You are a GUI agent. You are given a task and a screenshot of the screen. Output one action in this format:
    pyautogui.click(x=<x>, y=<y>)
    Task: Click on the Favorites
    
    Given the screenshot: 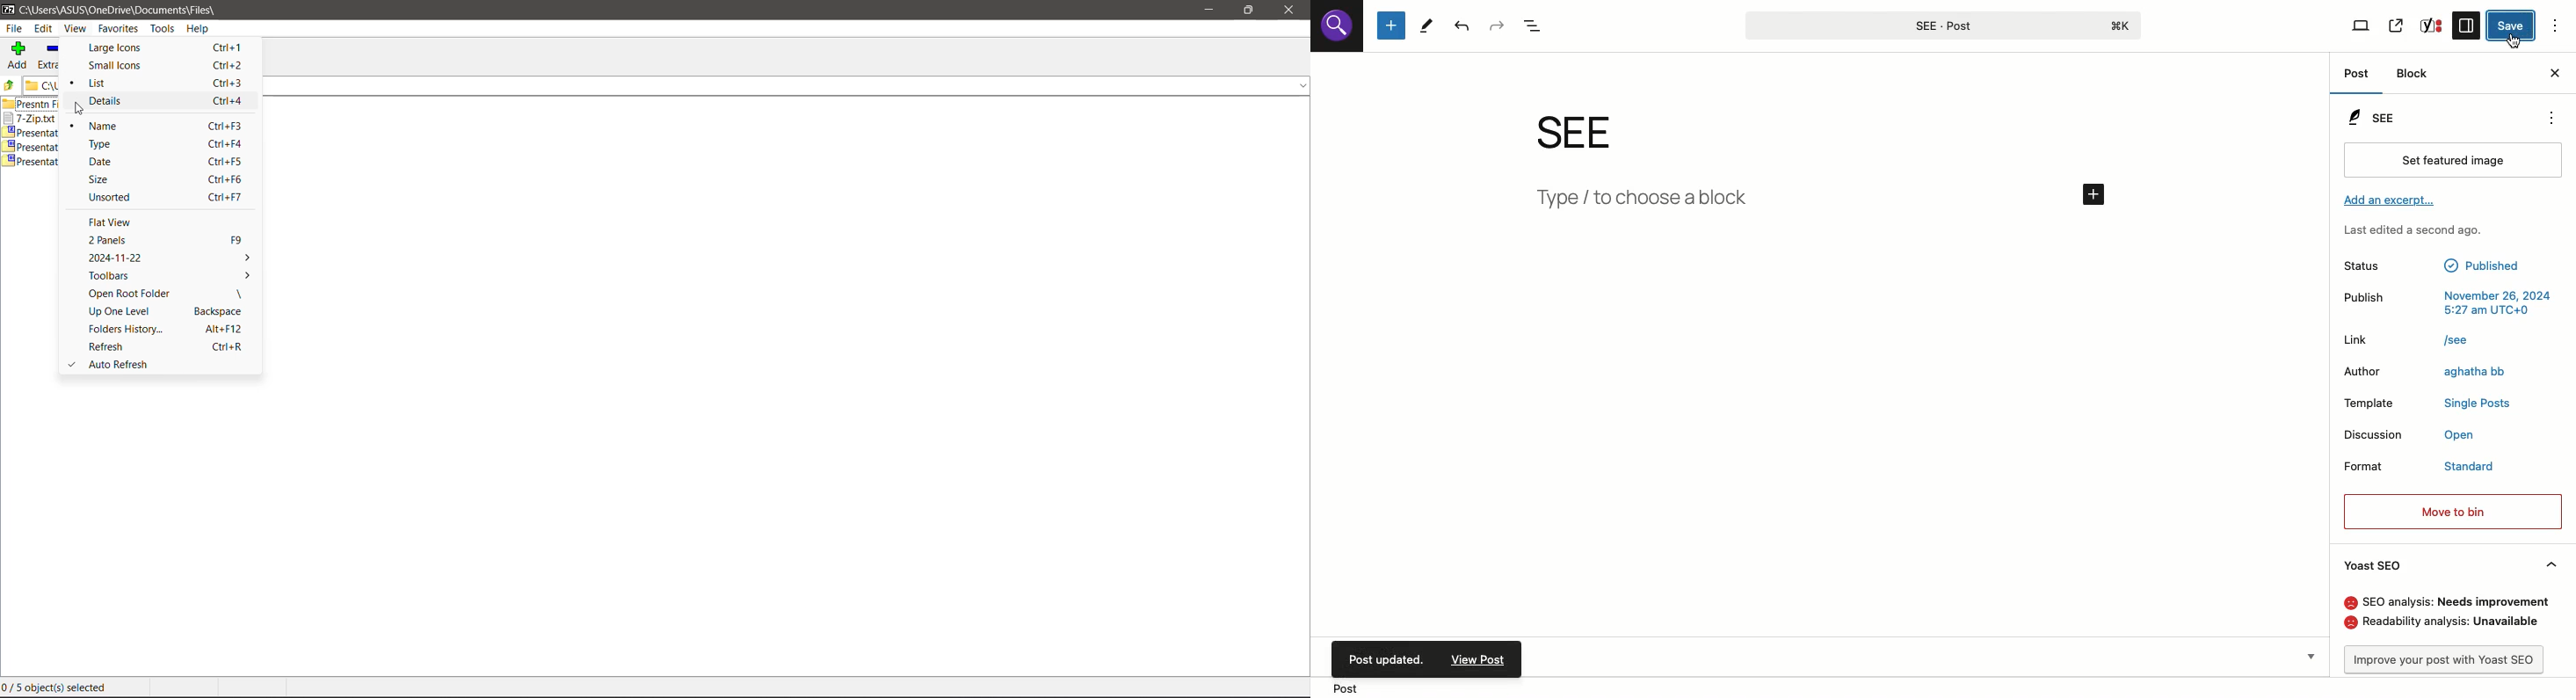 What is the action you would take?
    pyautogui.click(x=118, y=29)
    